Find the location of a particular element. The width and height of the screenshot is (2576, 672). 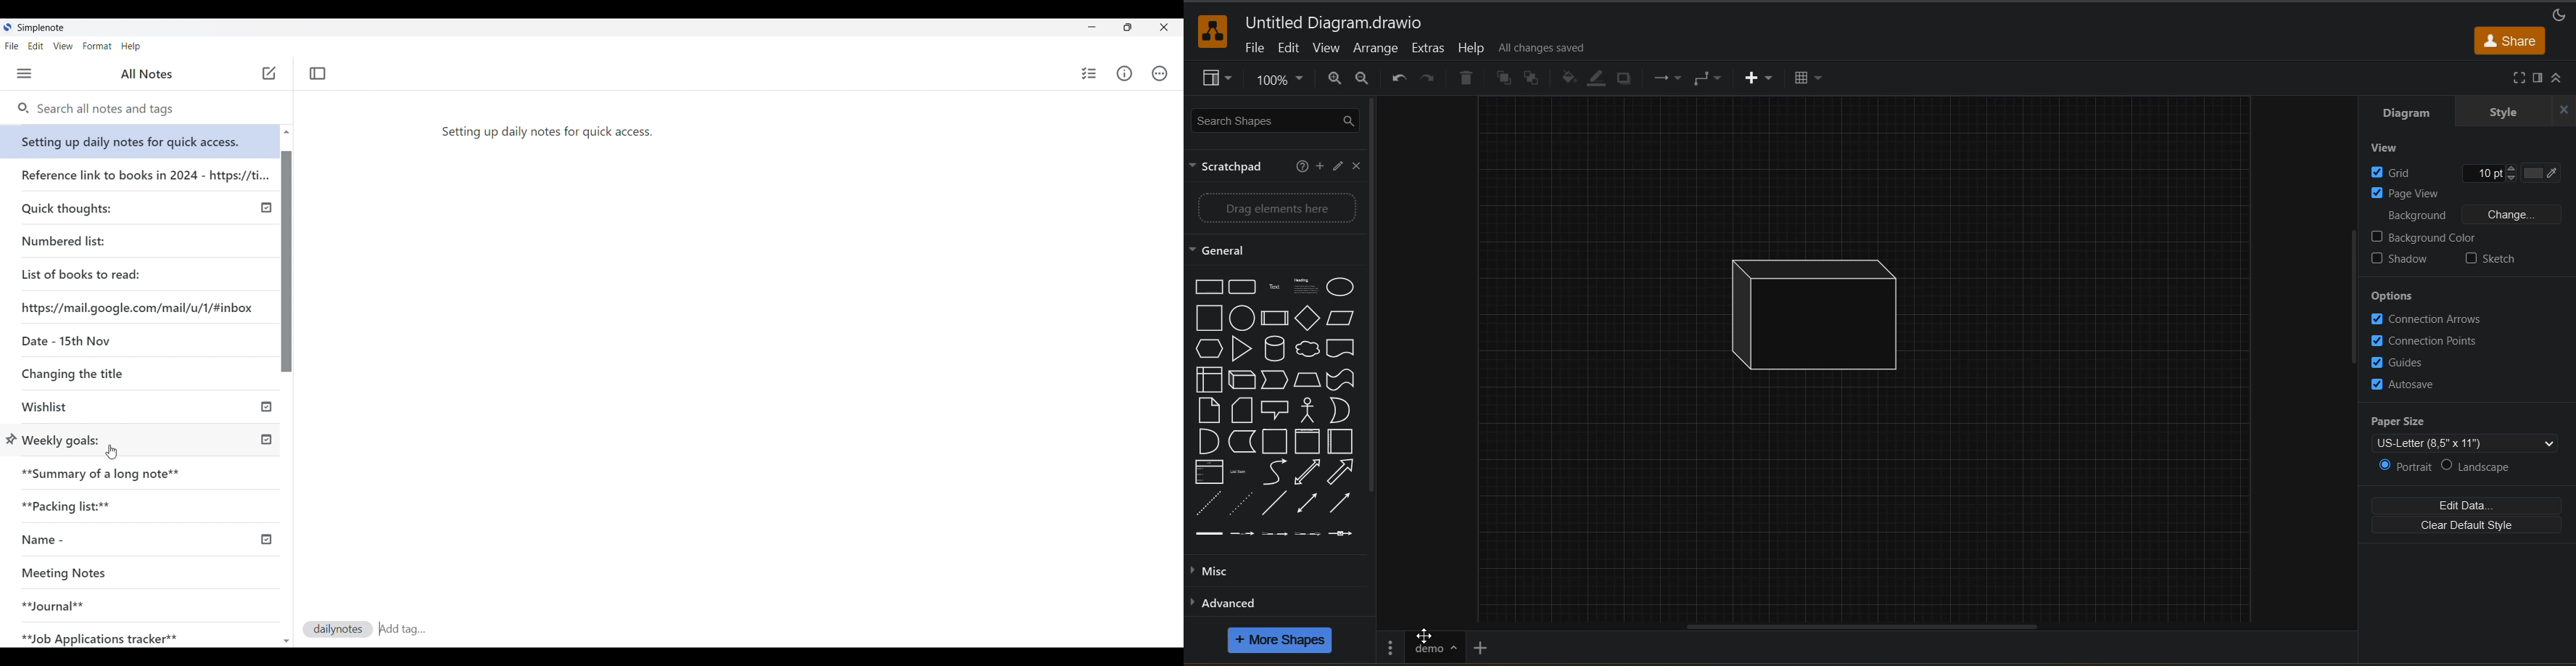

connection arrows is located at coordinates (2429, 321).